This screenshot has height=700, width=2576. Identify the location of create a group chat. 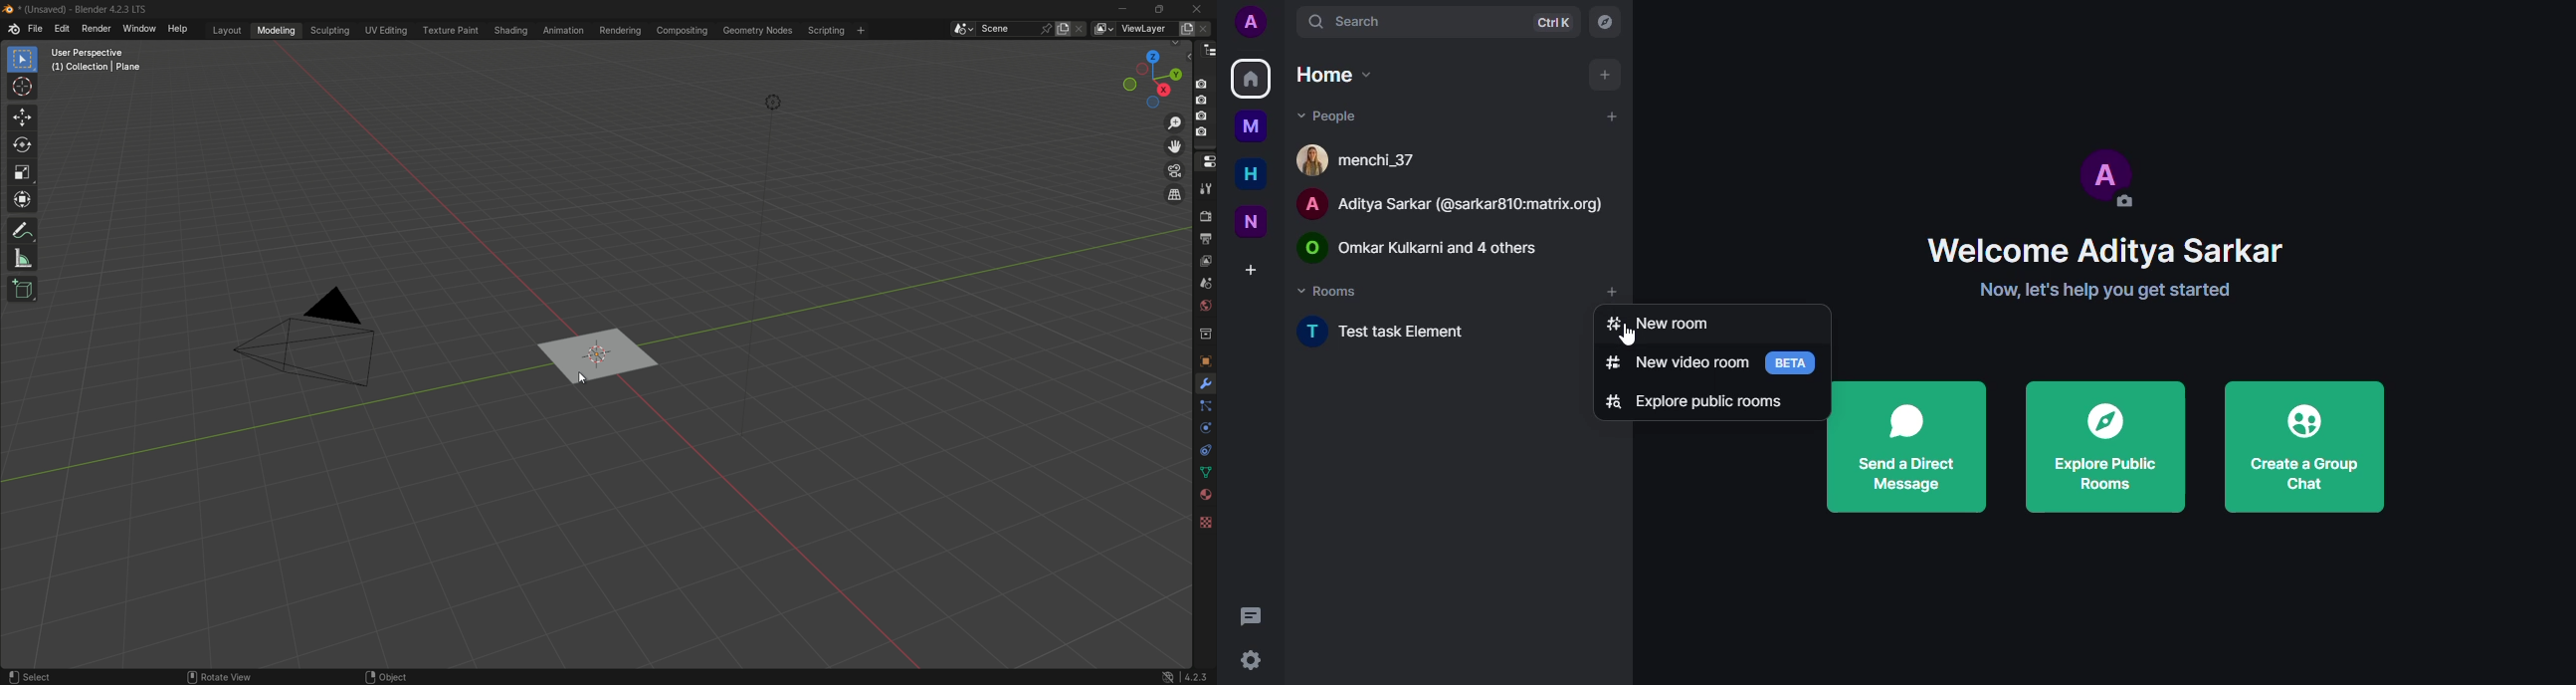
(2304, 448).